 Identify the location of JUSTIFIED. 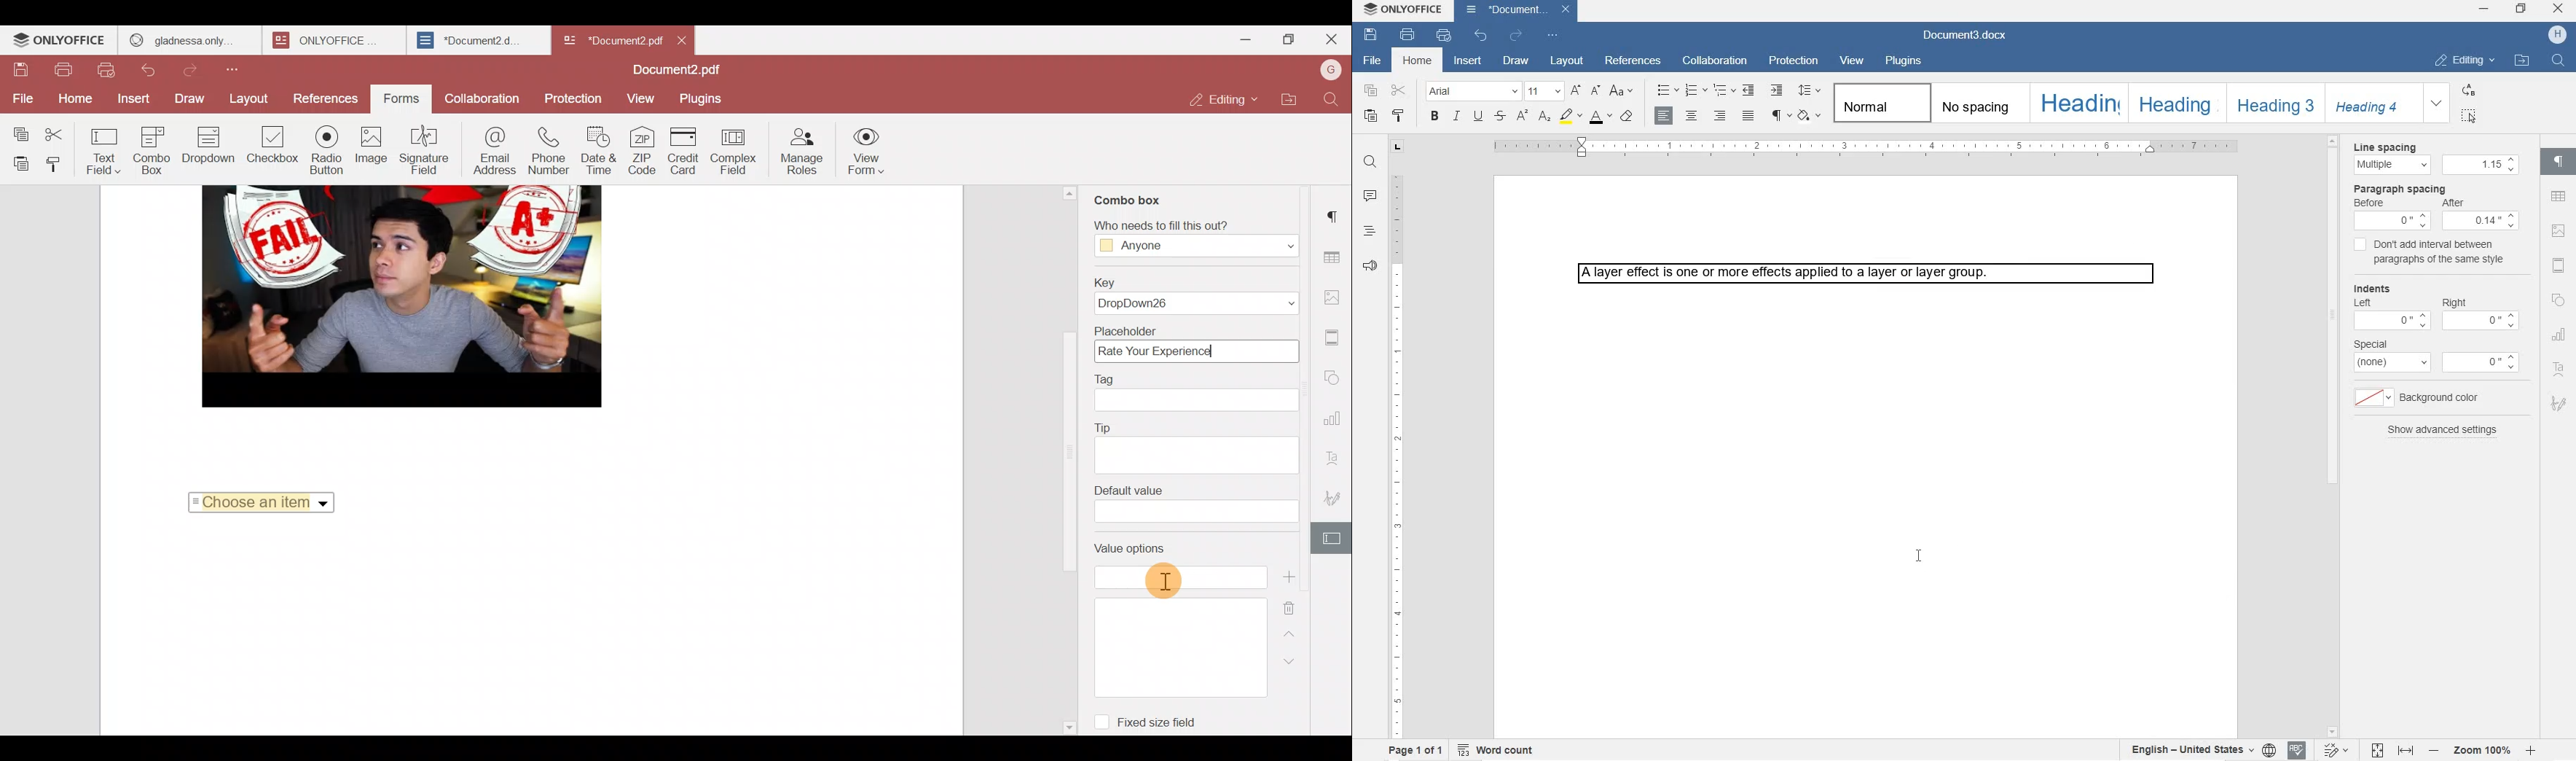
(1748, 114).